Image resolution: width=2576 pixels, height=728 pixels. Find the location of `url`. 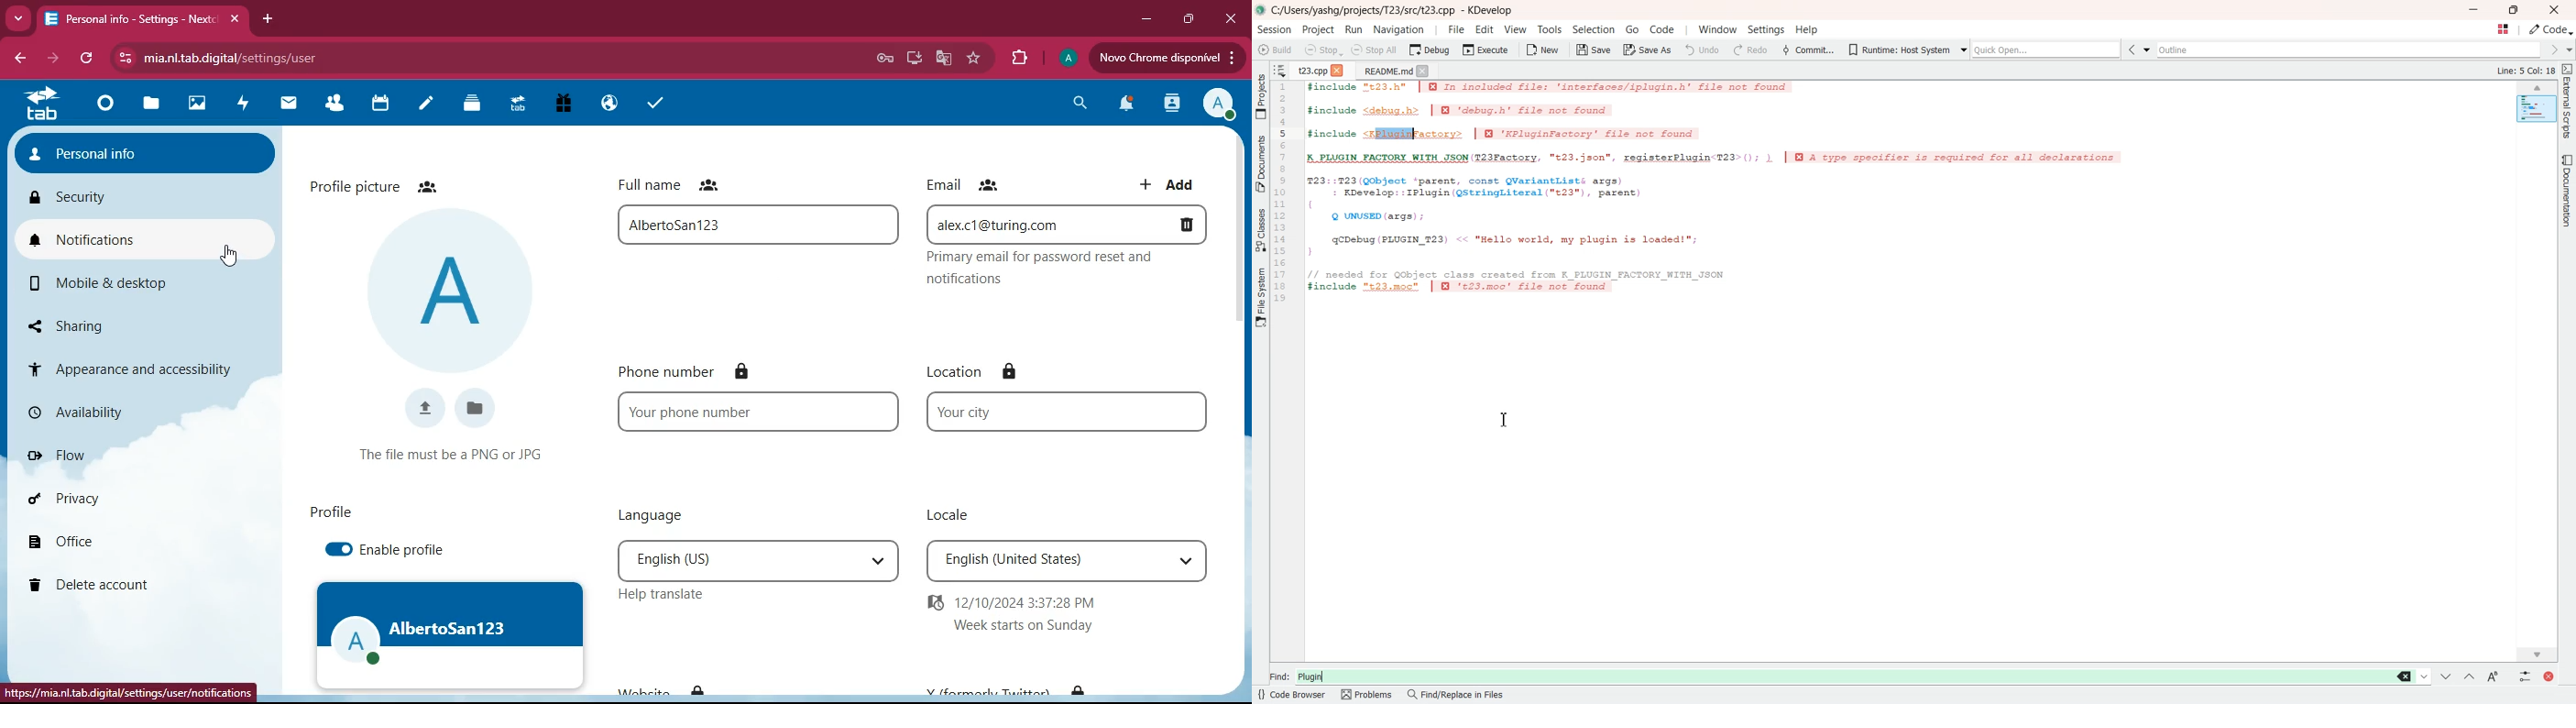

url is located at coordinates (270, 57).